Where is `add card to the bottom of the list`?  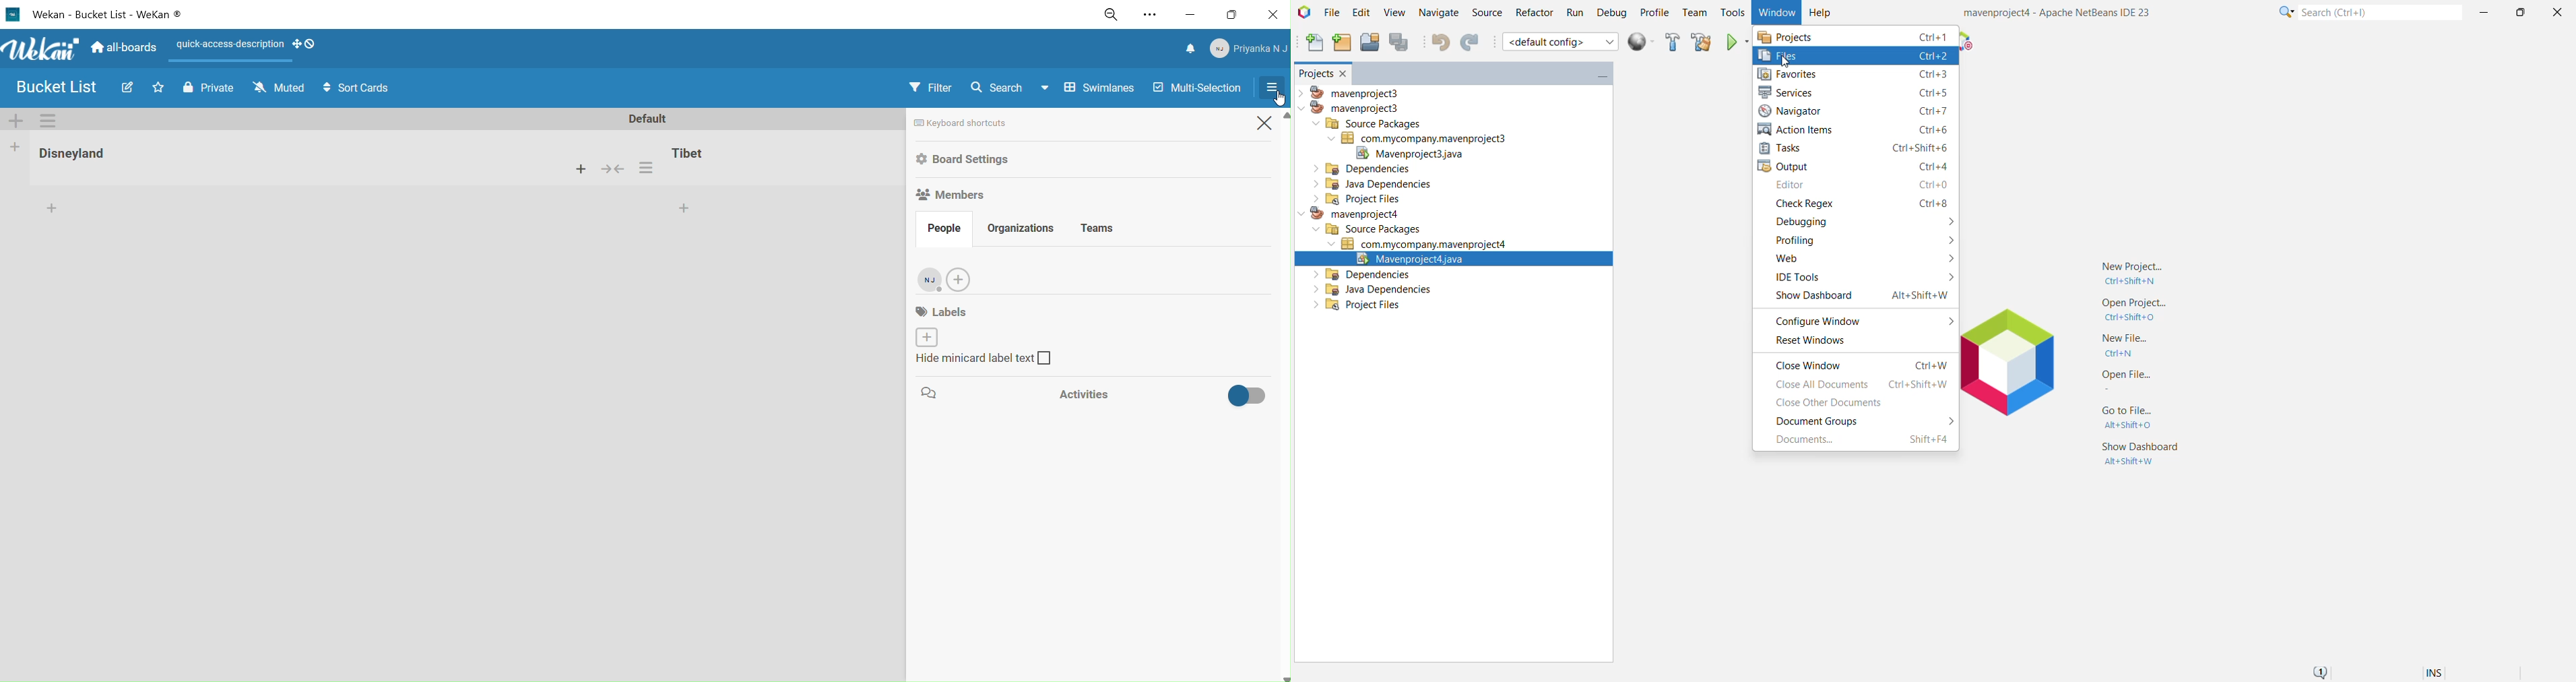 add card to the bottom of the list is located at coordinates (684, 210).